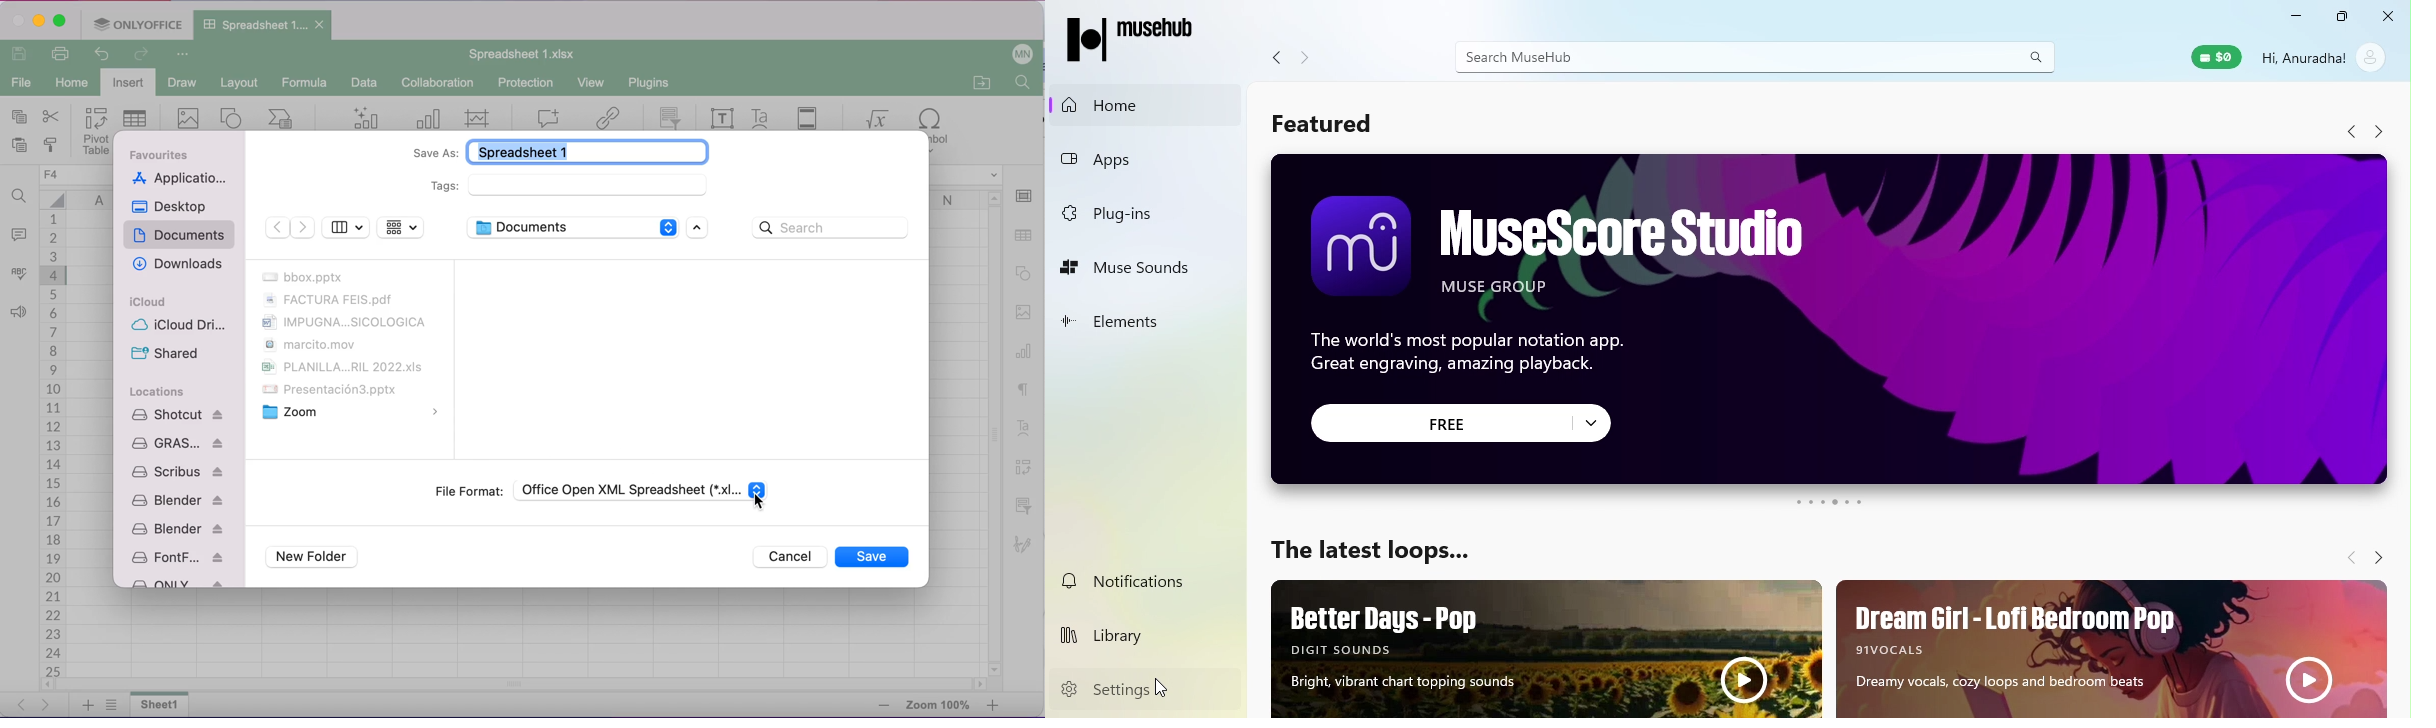 The image size is (2436, 728). Describe the element at coordinates (834, 228) in the screenshot. I see `search` at that location.